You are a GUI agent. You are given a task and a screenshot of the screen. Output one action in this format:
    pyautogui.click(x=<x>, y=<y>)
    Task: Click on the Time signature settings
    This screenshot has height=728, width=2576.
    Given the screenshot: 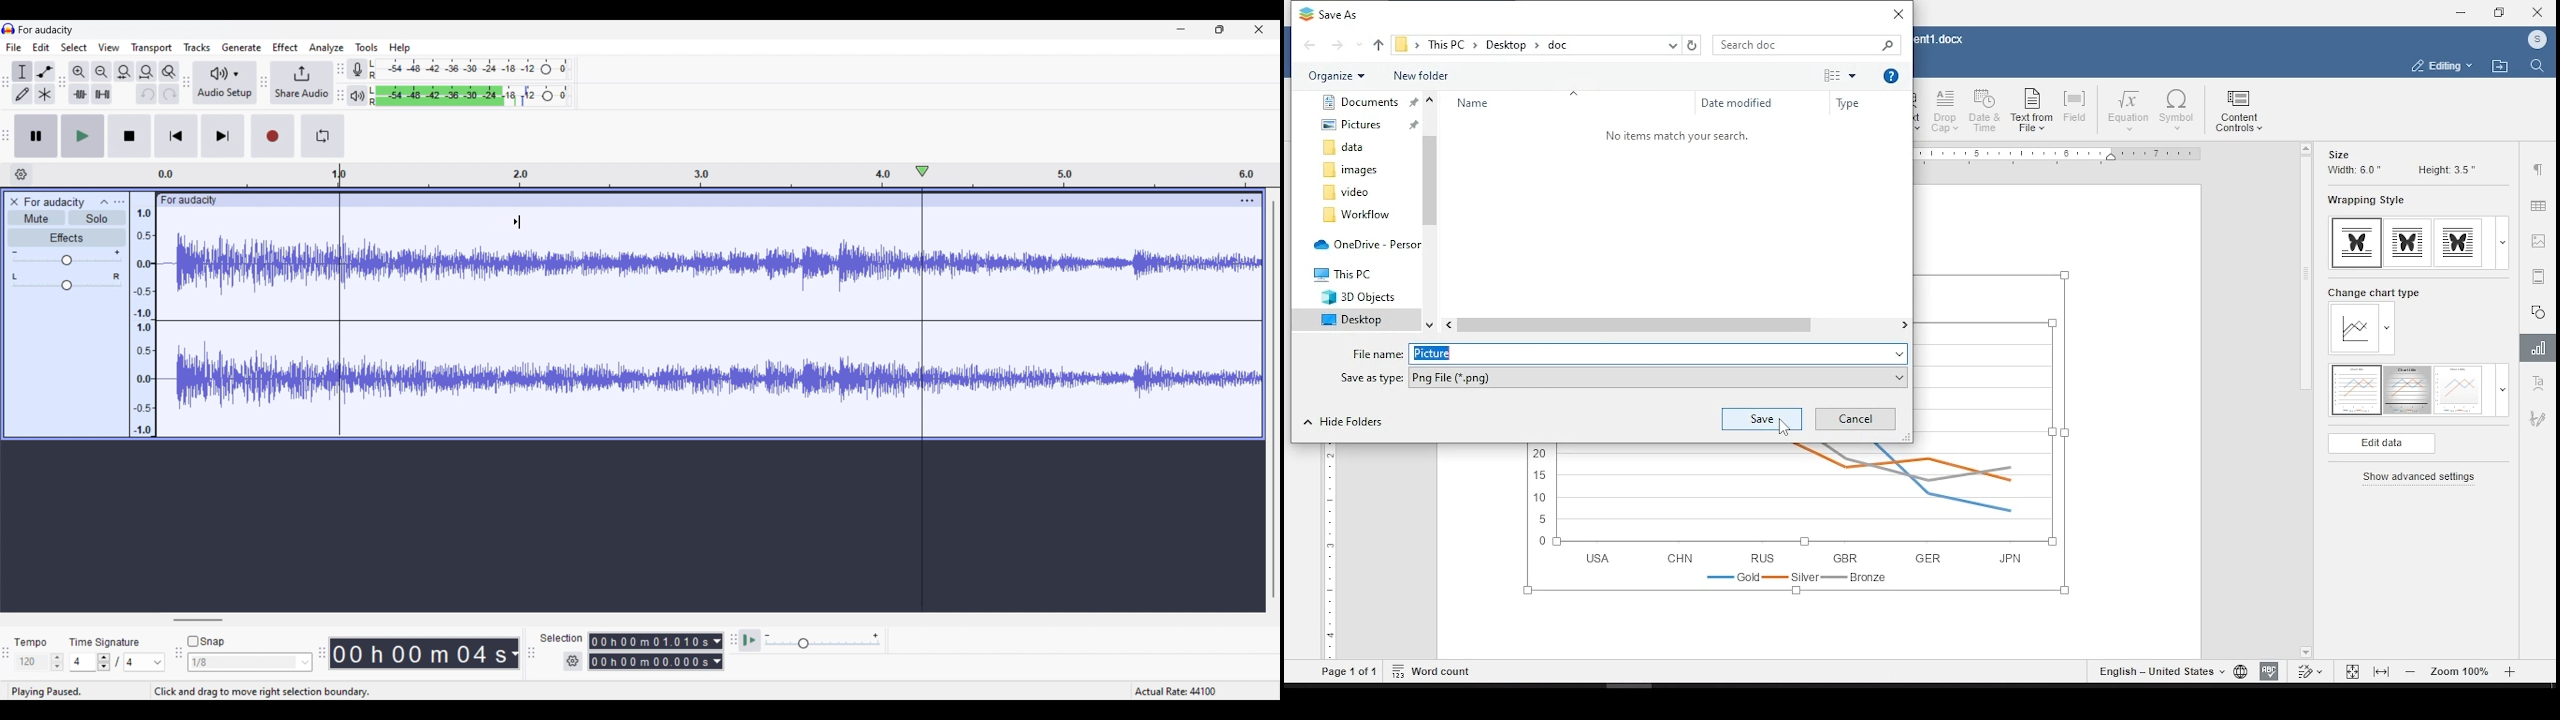 What is the action you would take?
    pyautogui.click(x=117, y=662)
    